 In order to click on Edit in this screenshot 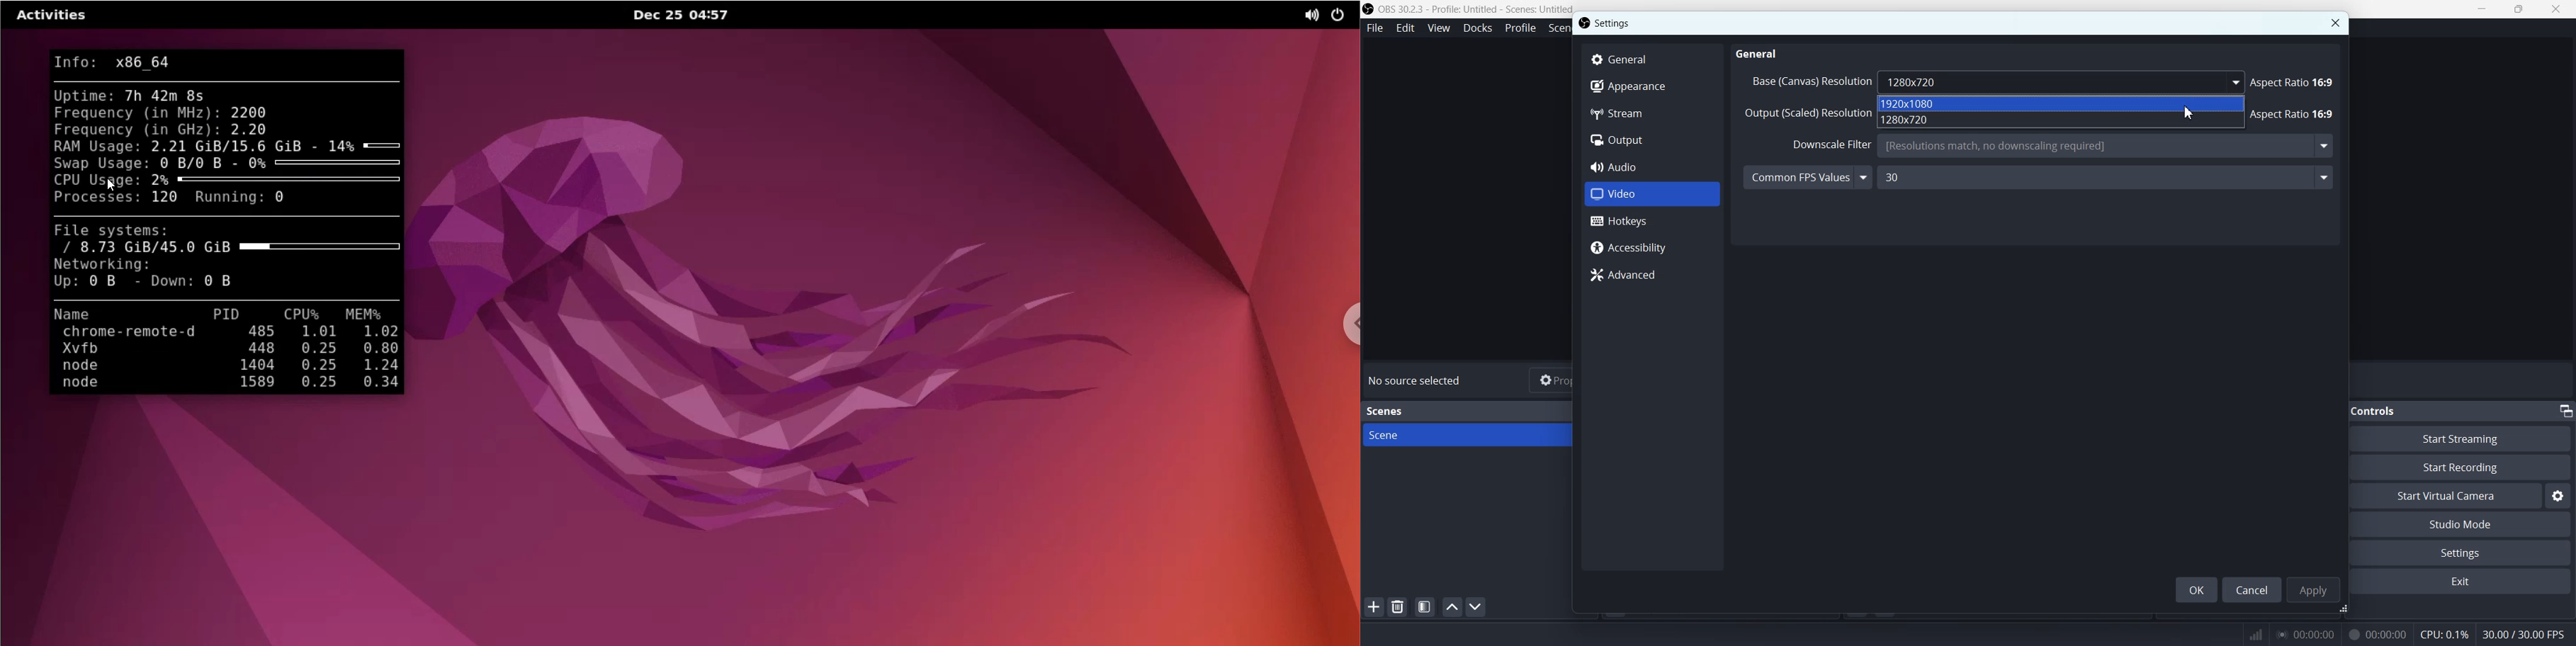, I will do `click(1405, 28)`.